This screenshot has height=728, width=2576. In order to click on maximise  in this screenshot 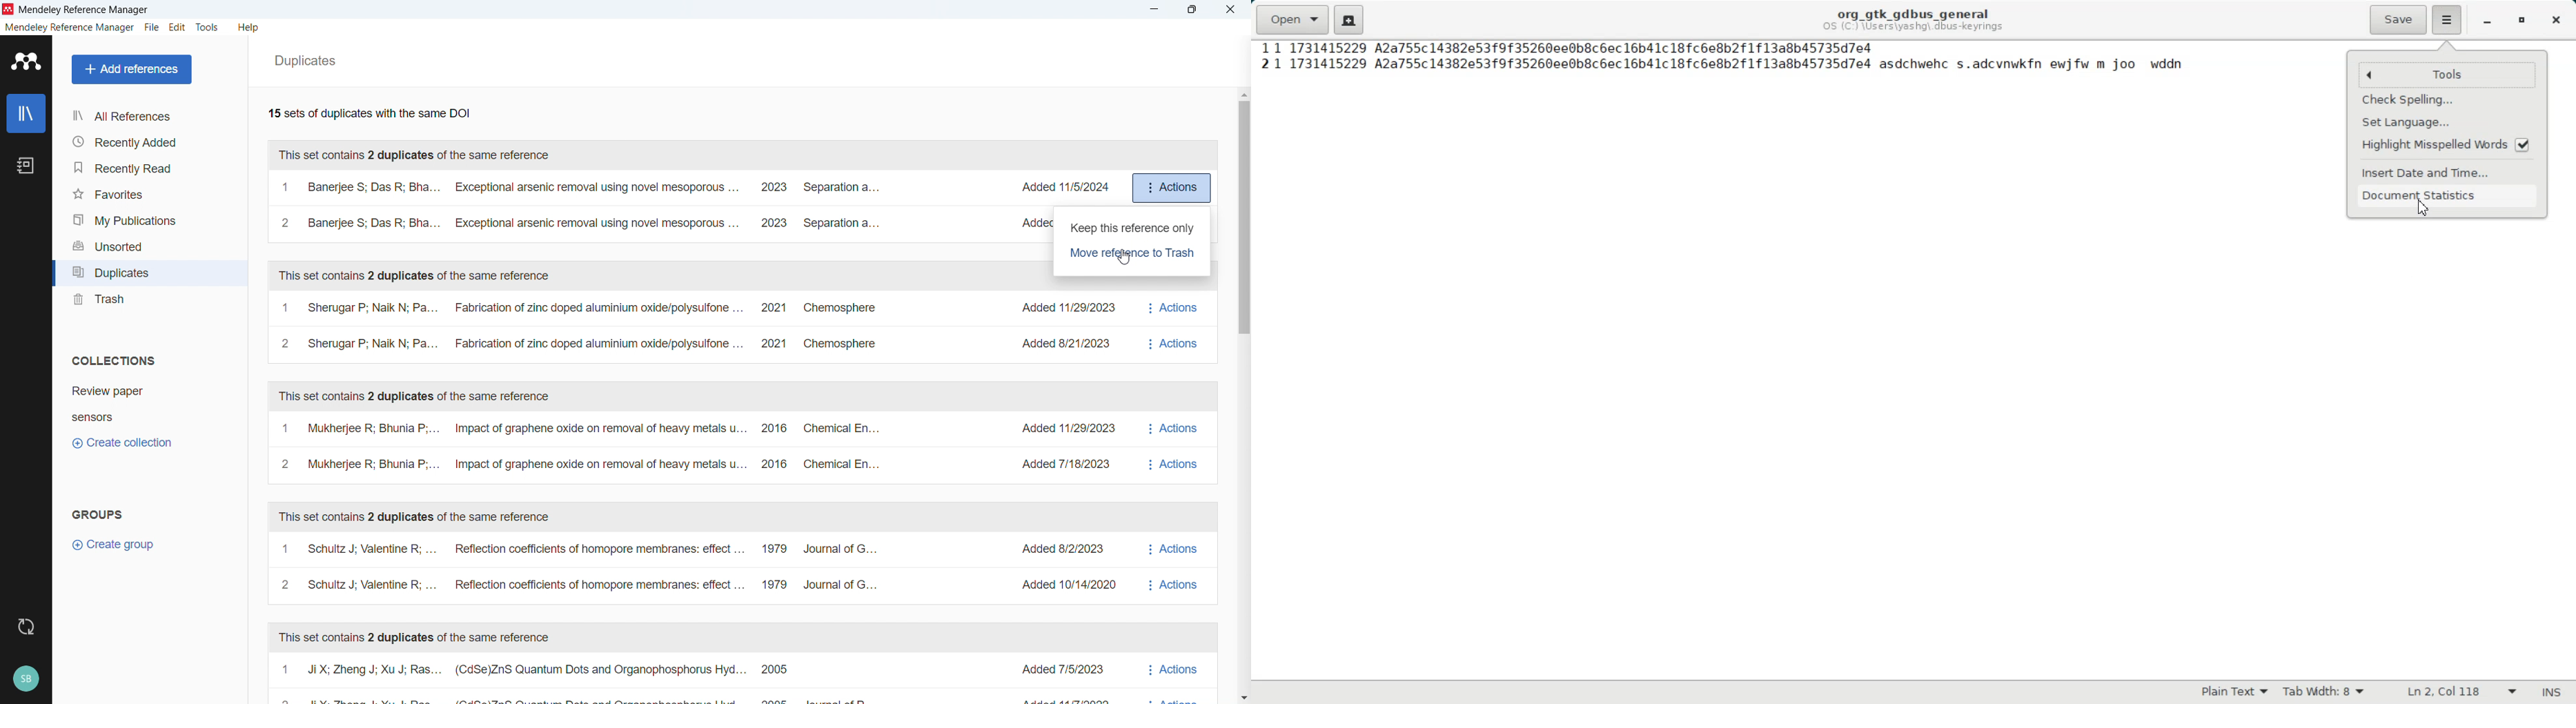, I will do `click(1195, 10)`.